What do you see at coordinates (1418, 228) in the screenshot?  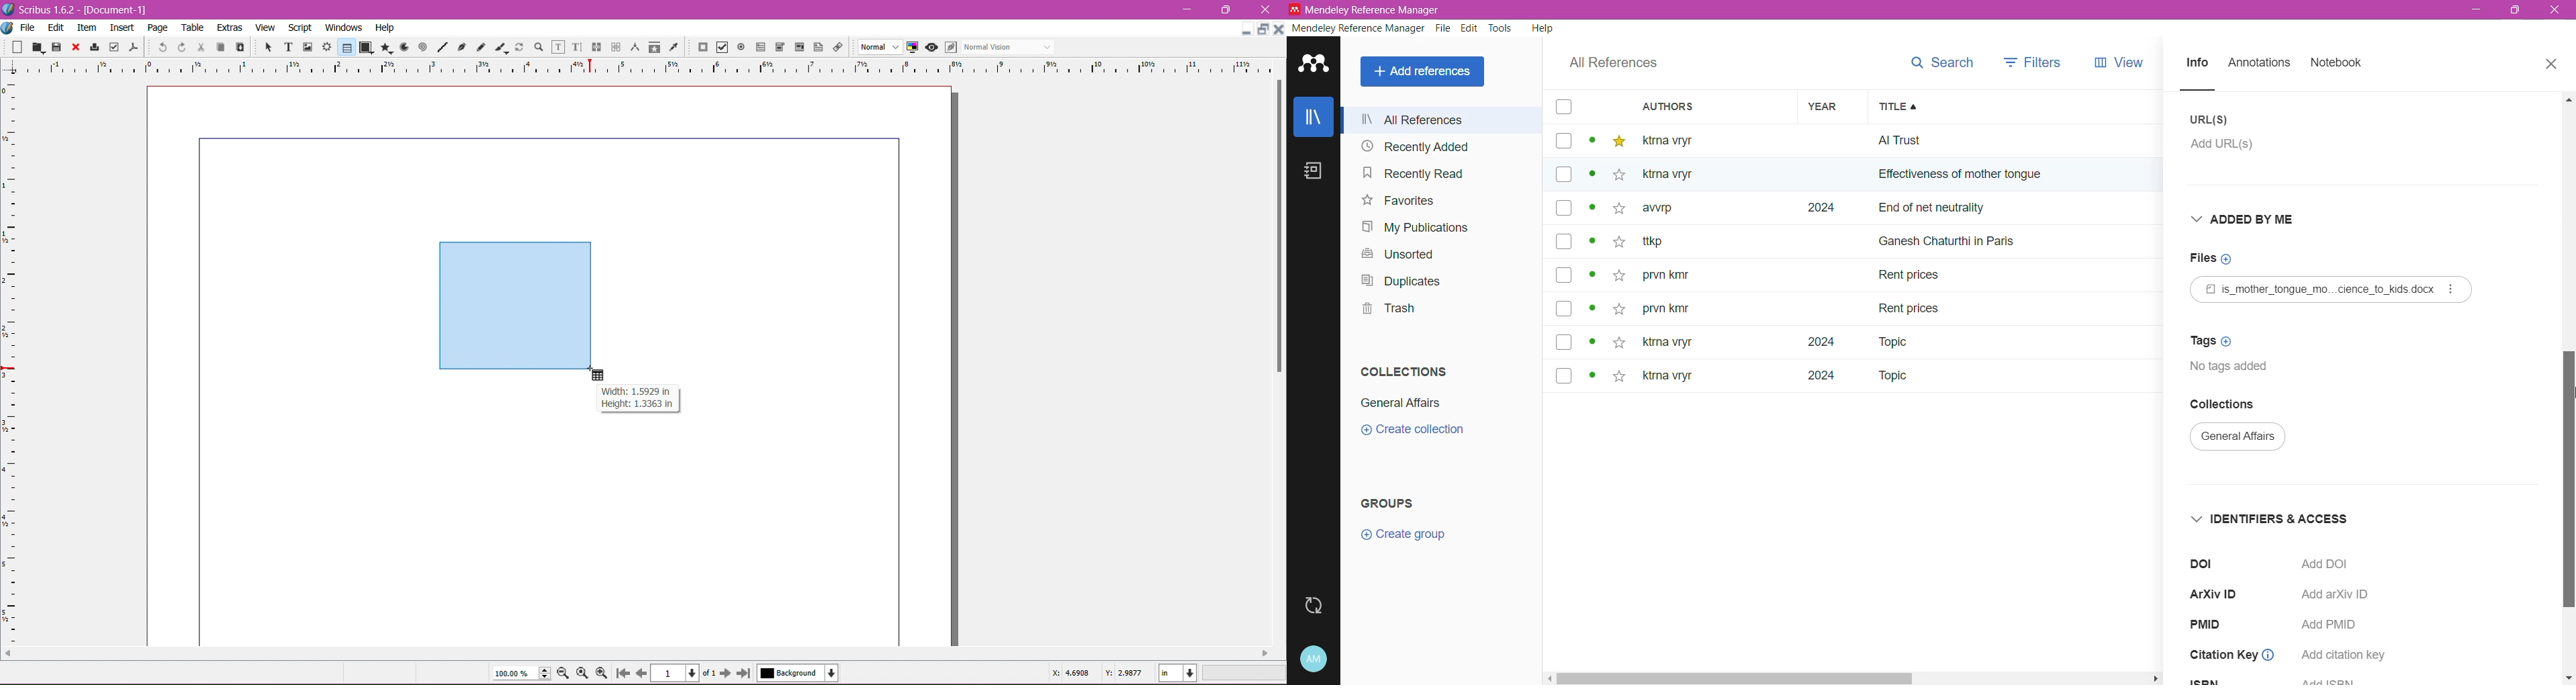 I see `My Publications` at bounding box center [1418, 228].